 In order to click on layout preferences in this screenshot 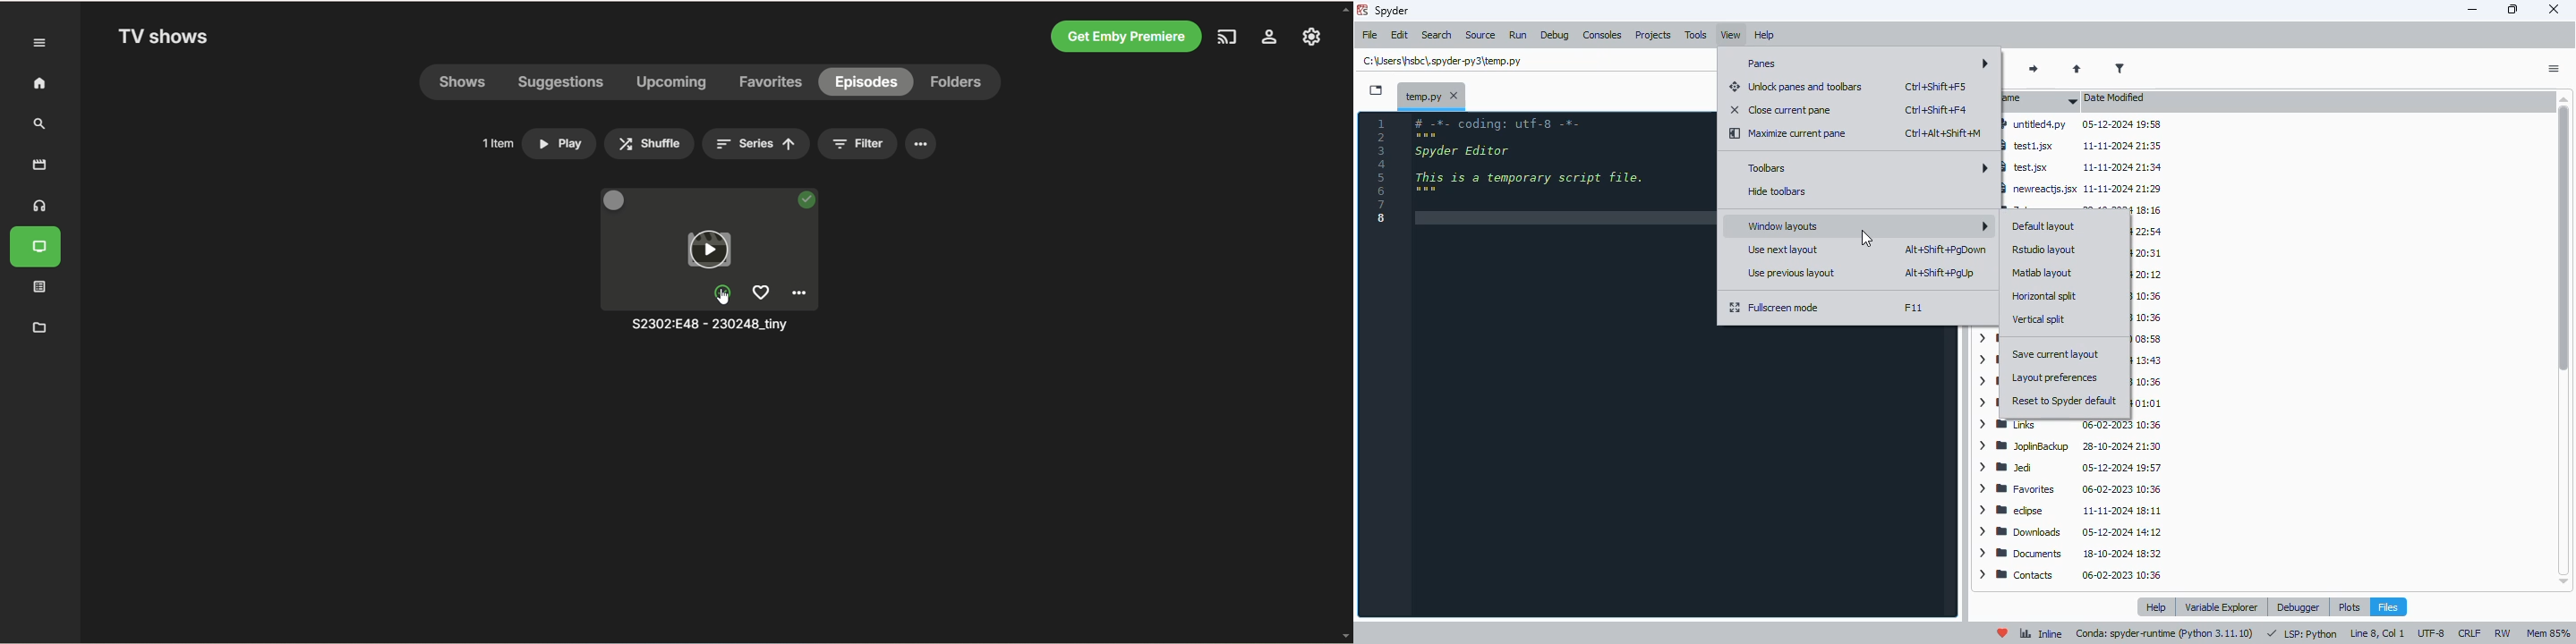, I will do `click(2053, 377)`.